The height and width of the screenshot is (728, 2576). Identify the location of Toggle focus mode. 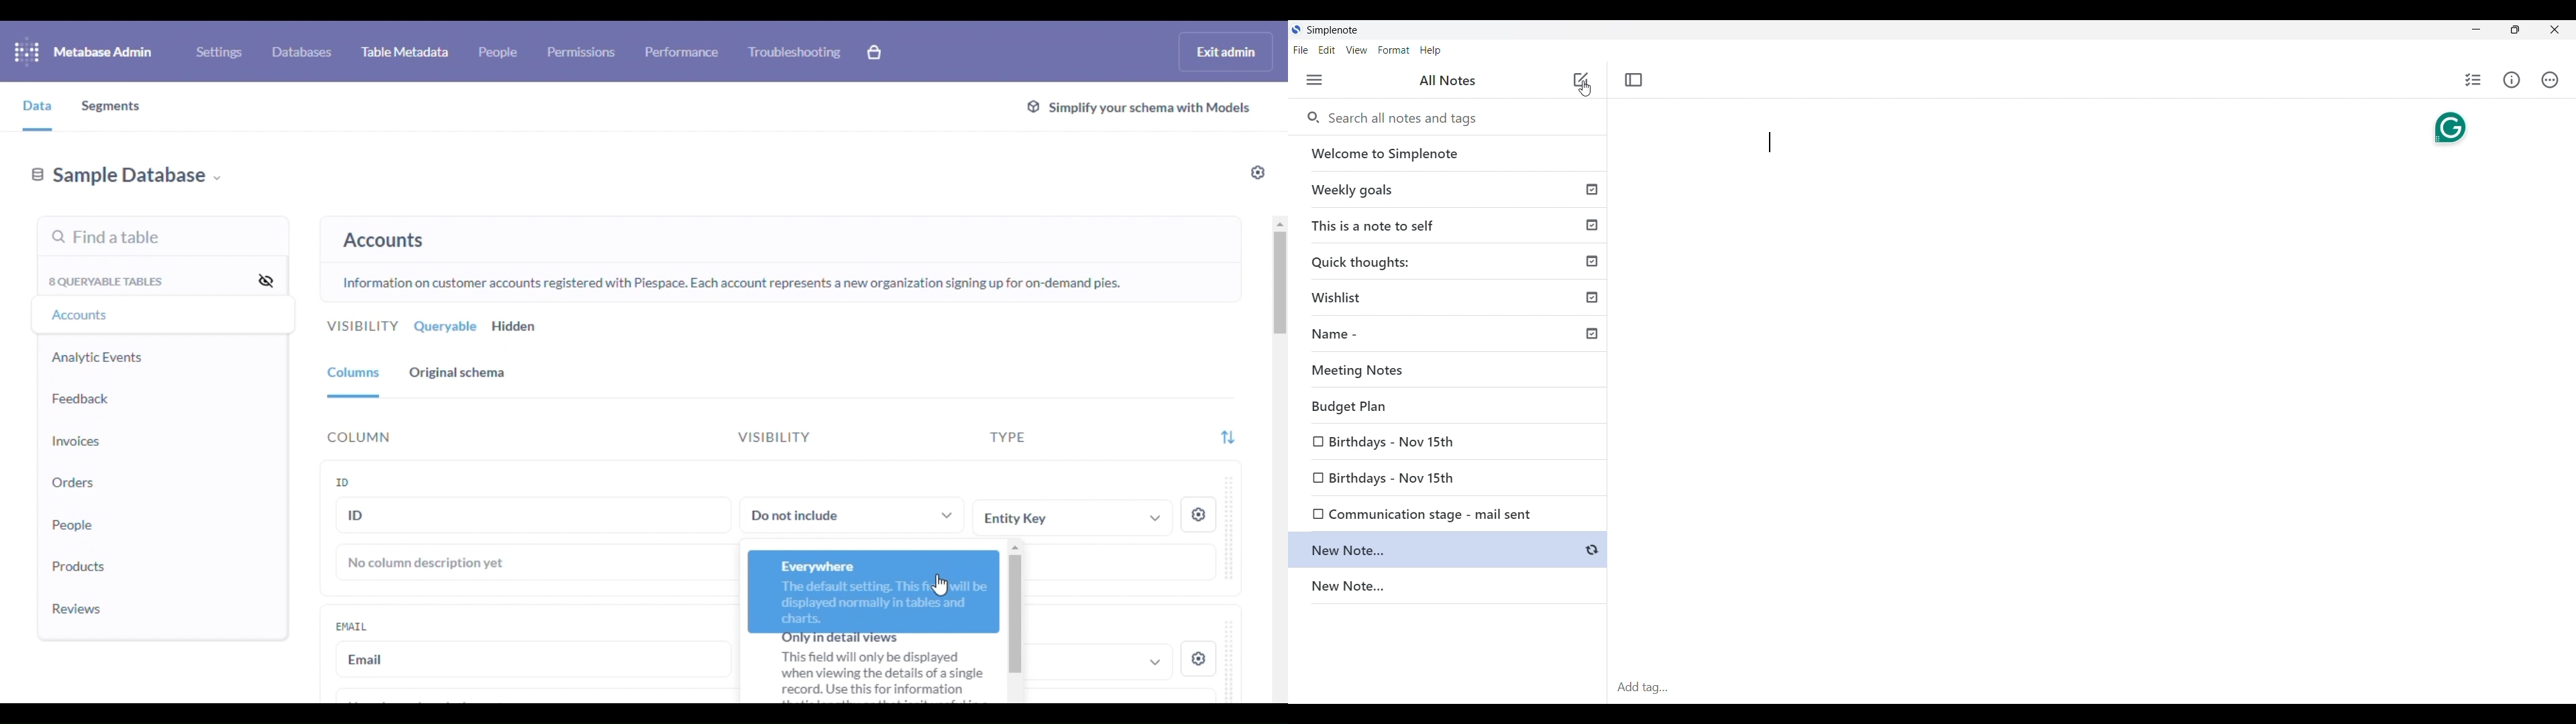
(1633, 80).